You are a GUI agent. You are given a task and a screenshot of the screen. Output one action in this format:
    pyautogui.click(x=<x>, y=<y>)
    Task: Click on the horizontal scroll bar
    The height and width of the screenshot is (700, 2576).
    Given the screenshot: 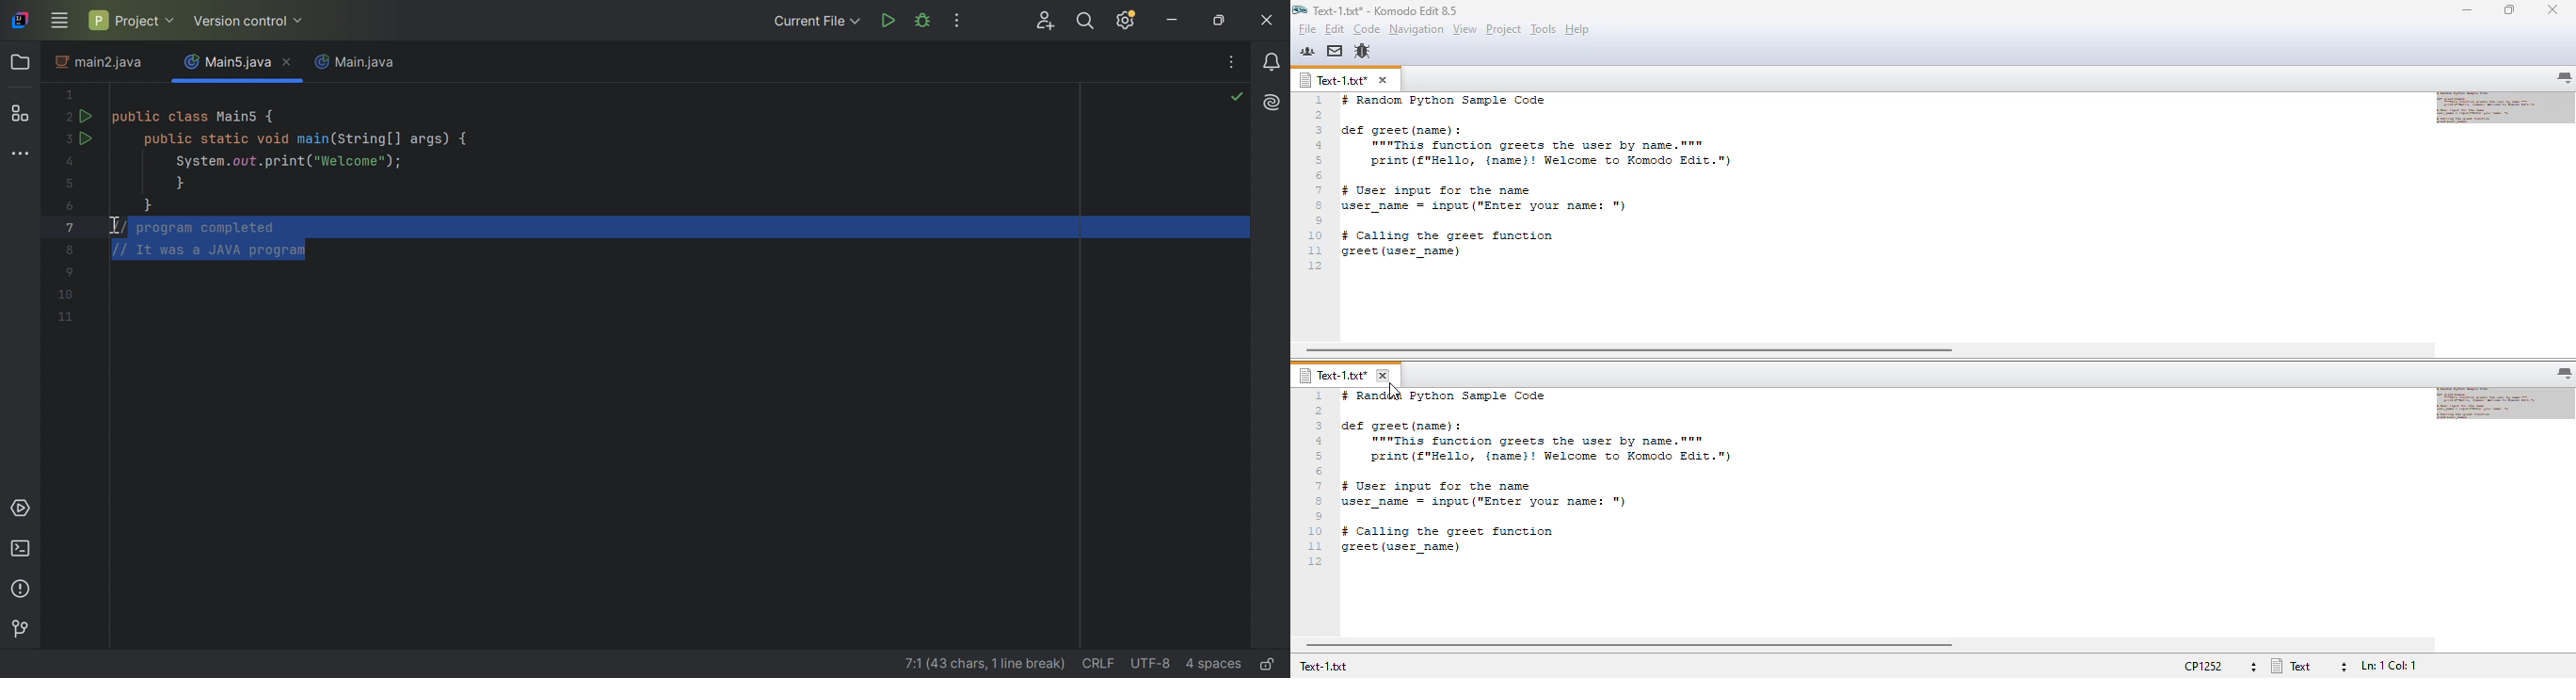 What is the action you would take?
    pyautogui.click(x=1628, y=350)
    